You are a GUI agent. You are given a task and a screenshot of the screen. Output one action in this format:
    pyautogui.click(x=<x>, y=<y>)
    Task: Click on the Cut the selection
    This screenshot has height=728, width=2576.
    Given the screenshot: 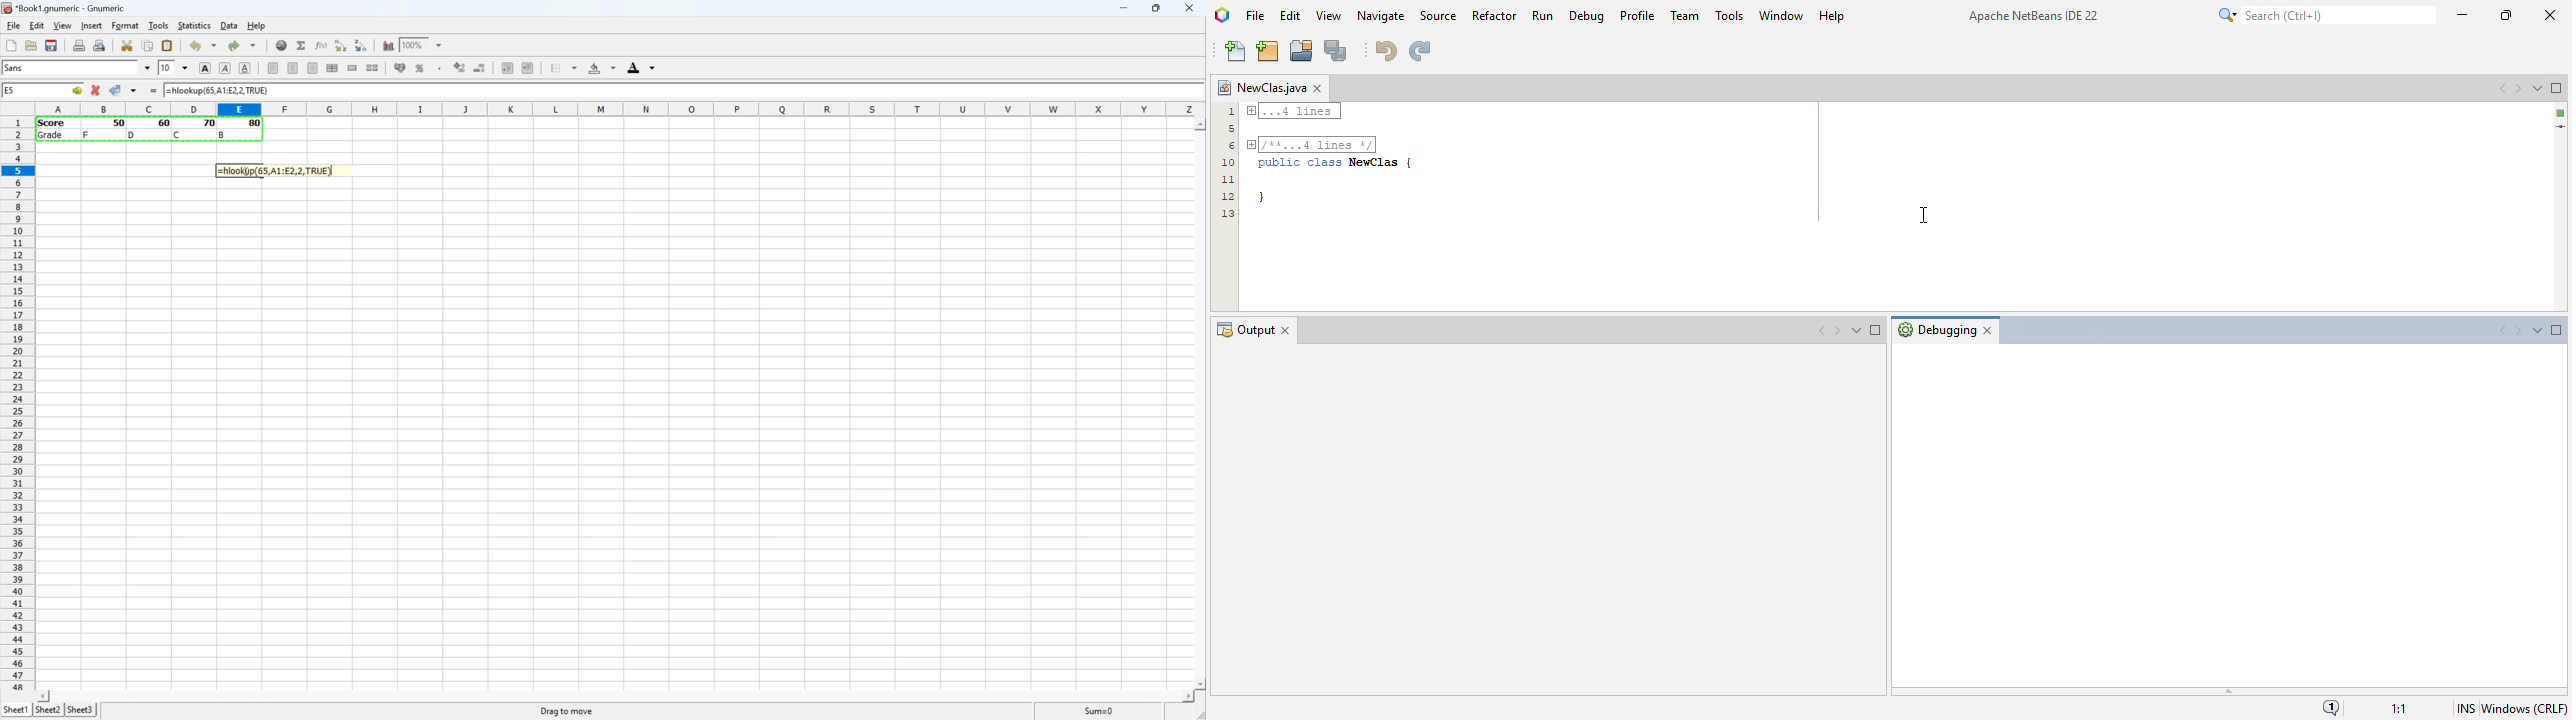 What is the action you would take?
    pyautogui.click(x=126, y=43)
    